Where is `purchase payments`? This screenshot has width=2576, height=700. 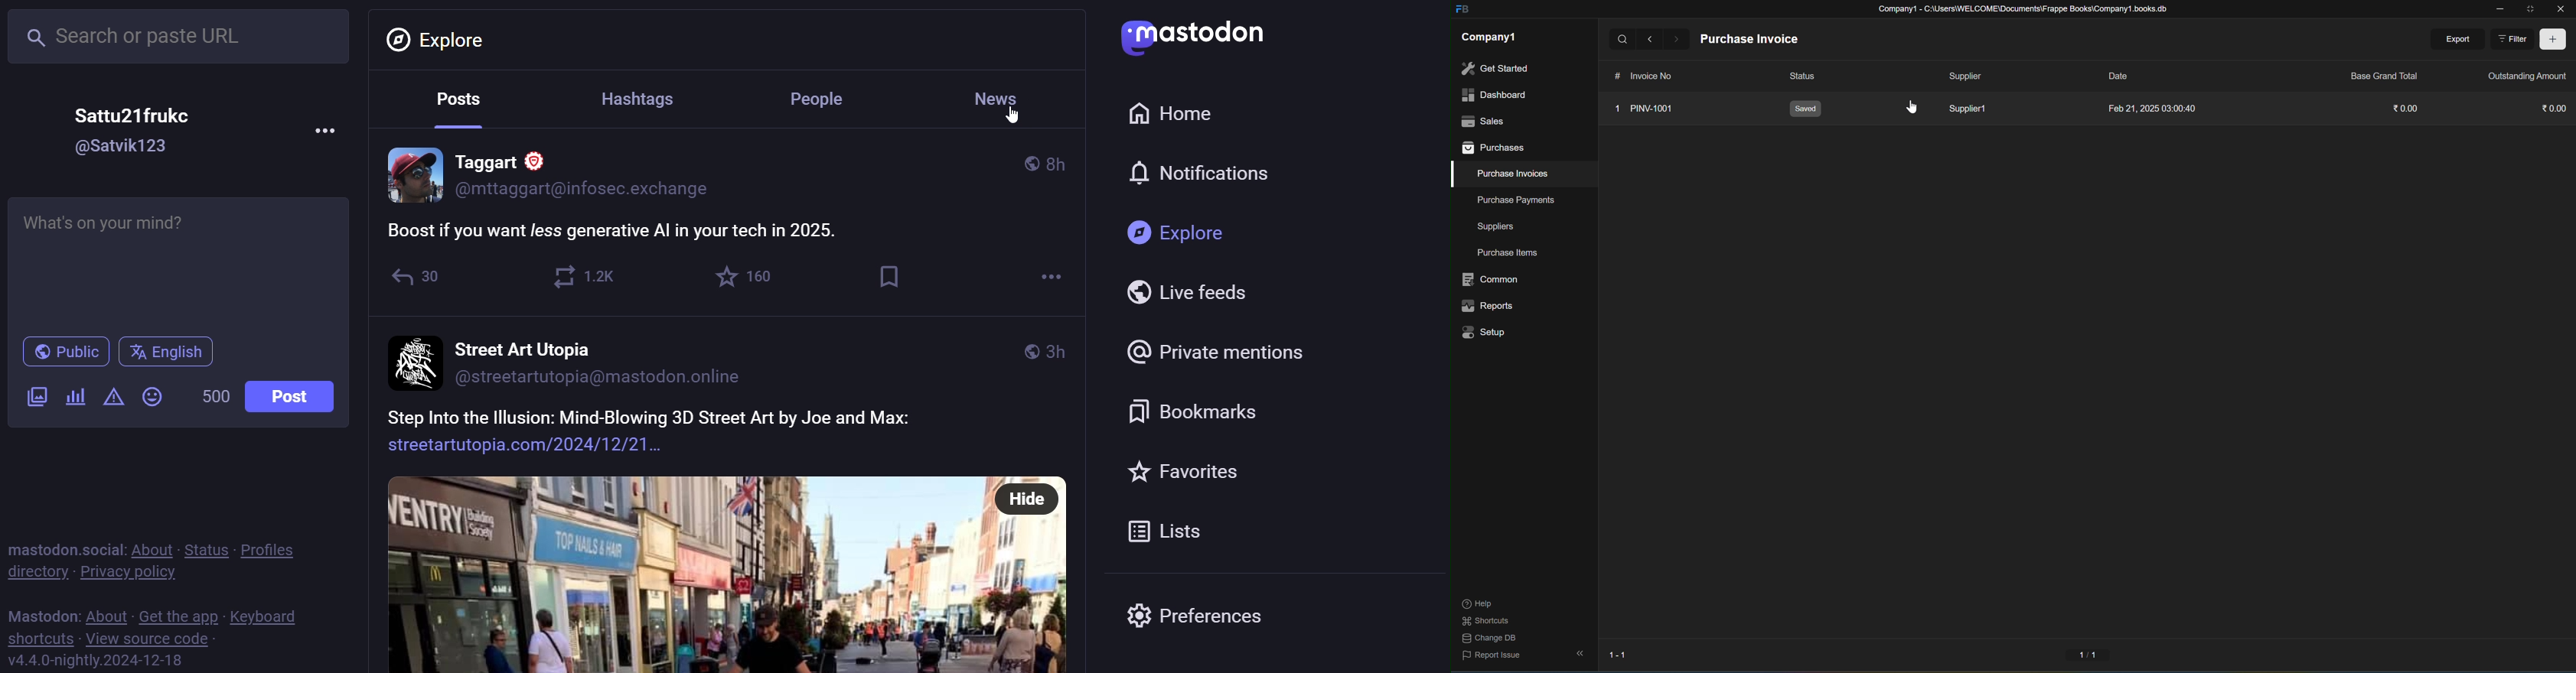 purchase payments is located at coordinates (1509, 199).